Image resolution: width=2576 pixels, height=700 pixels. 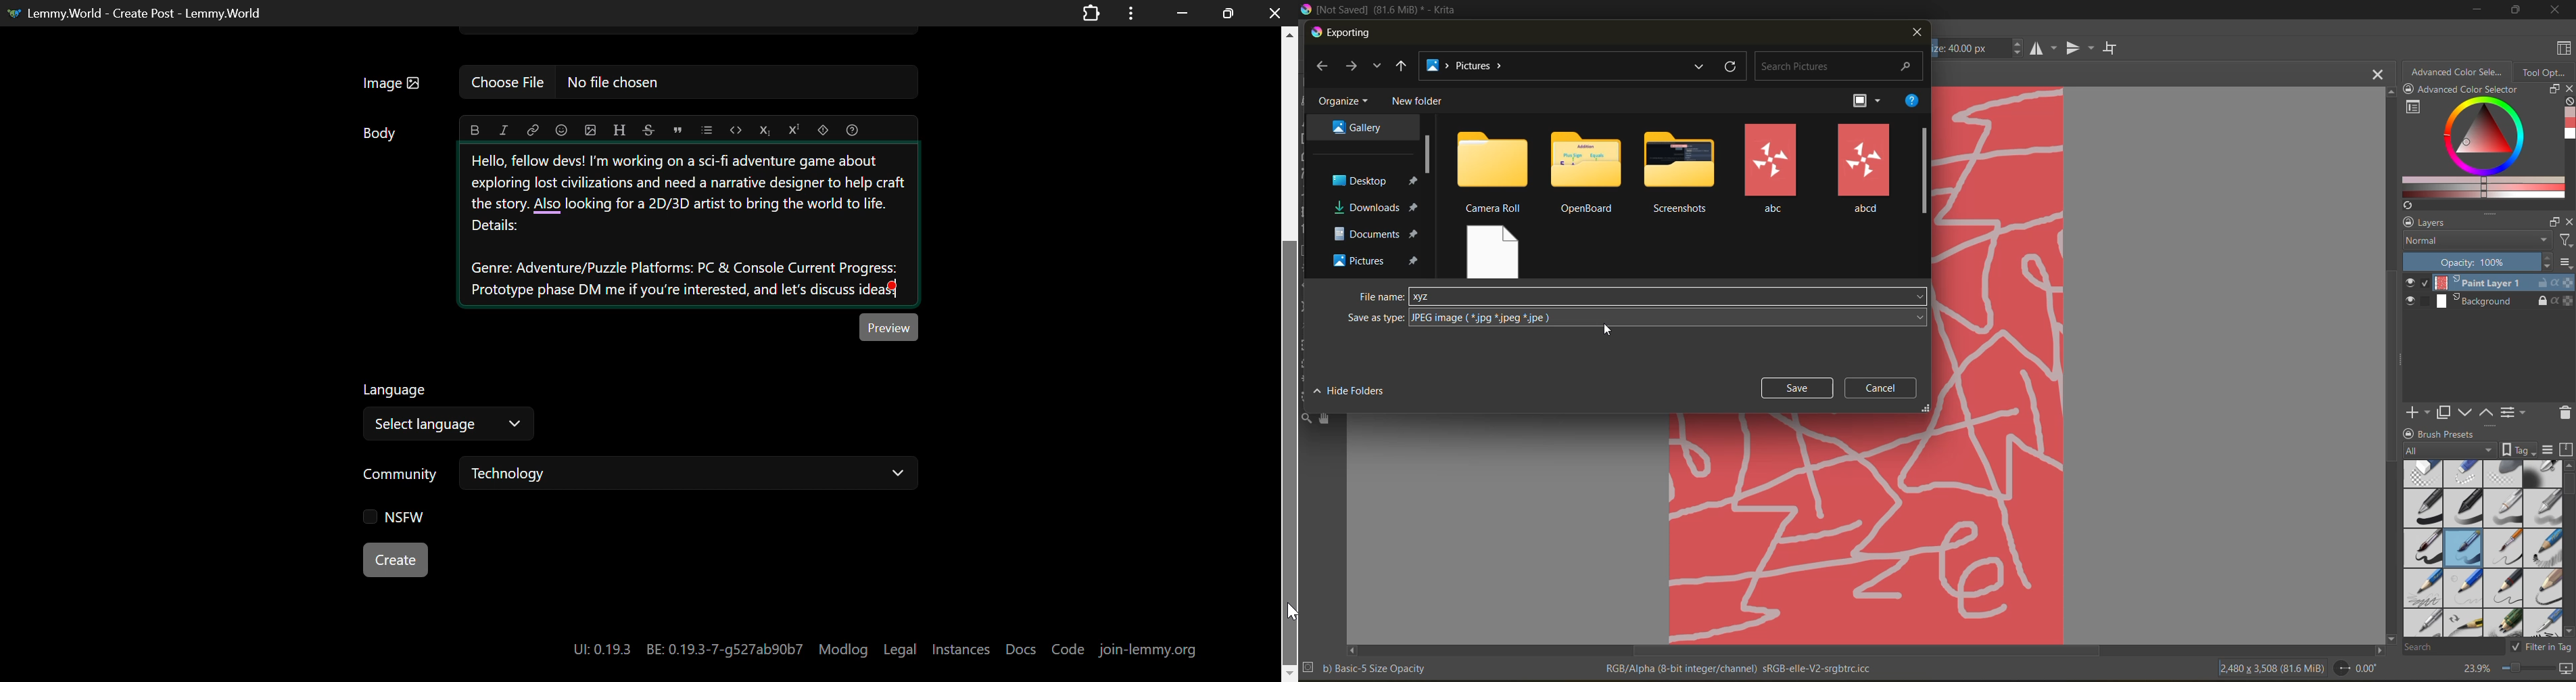 I want to click on display settings, so click(x=2547, y=450).